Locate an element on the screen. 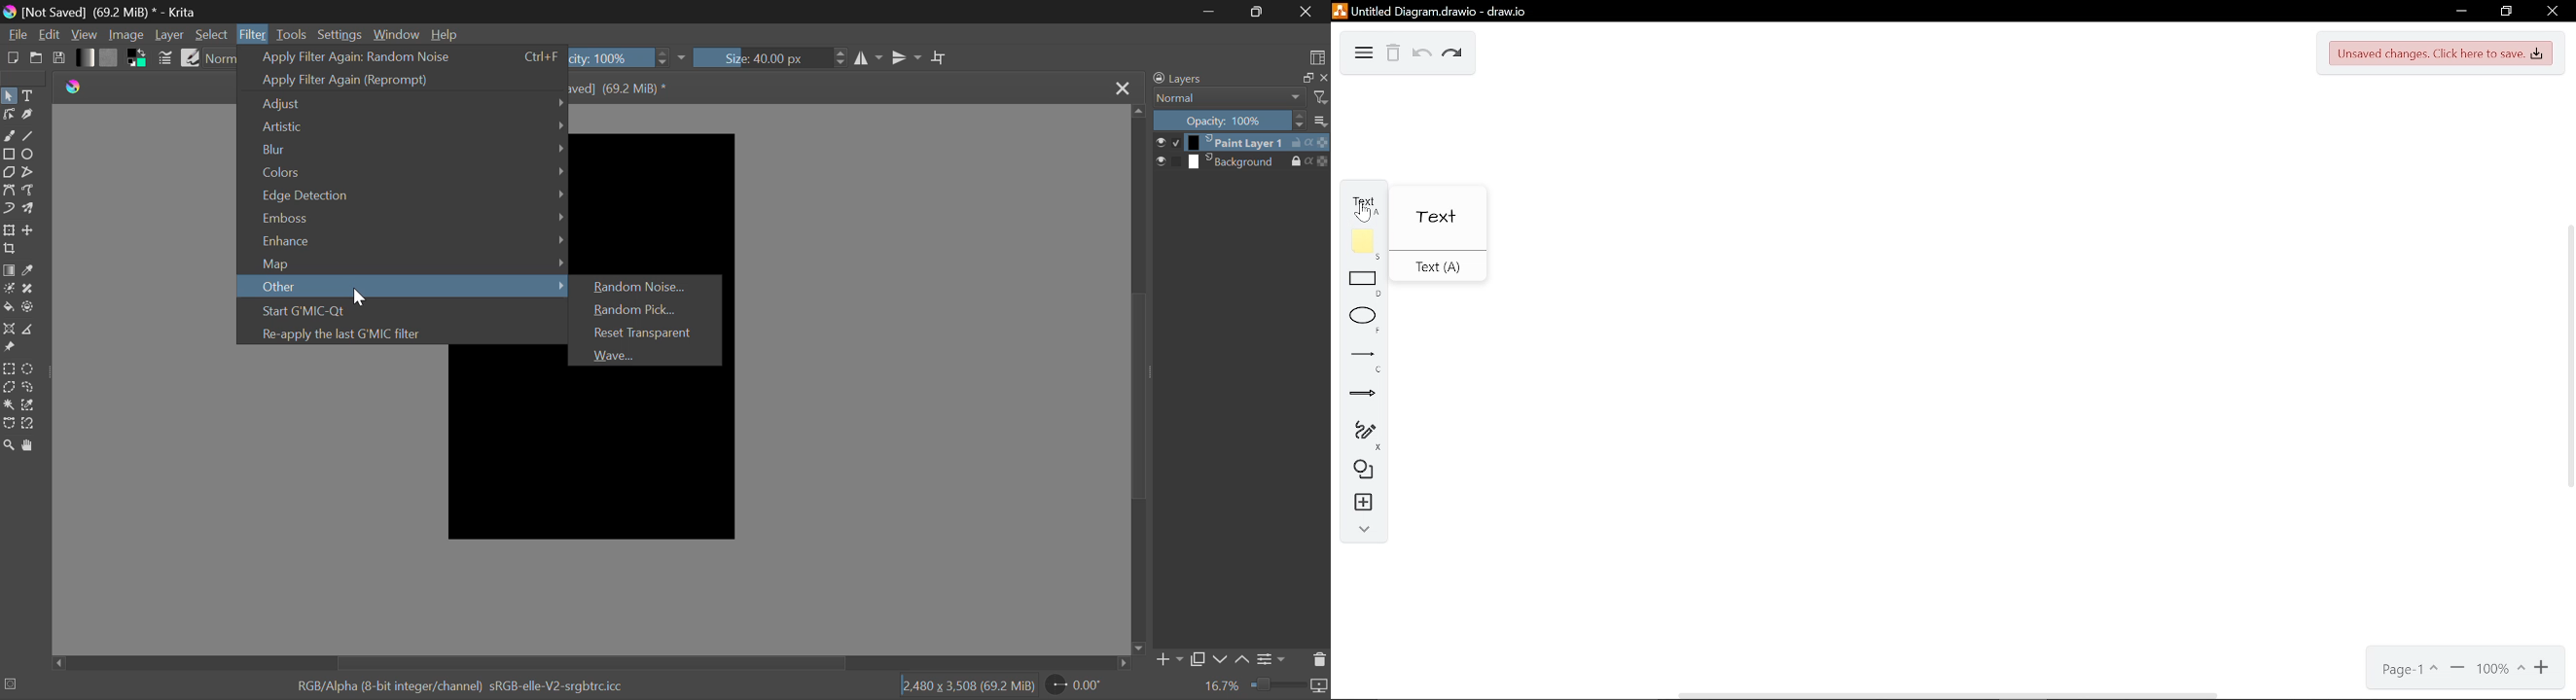 Image resolution: width=2576 pixels, height=700 pixels. Move Layer is located at coordinates (30, 232).